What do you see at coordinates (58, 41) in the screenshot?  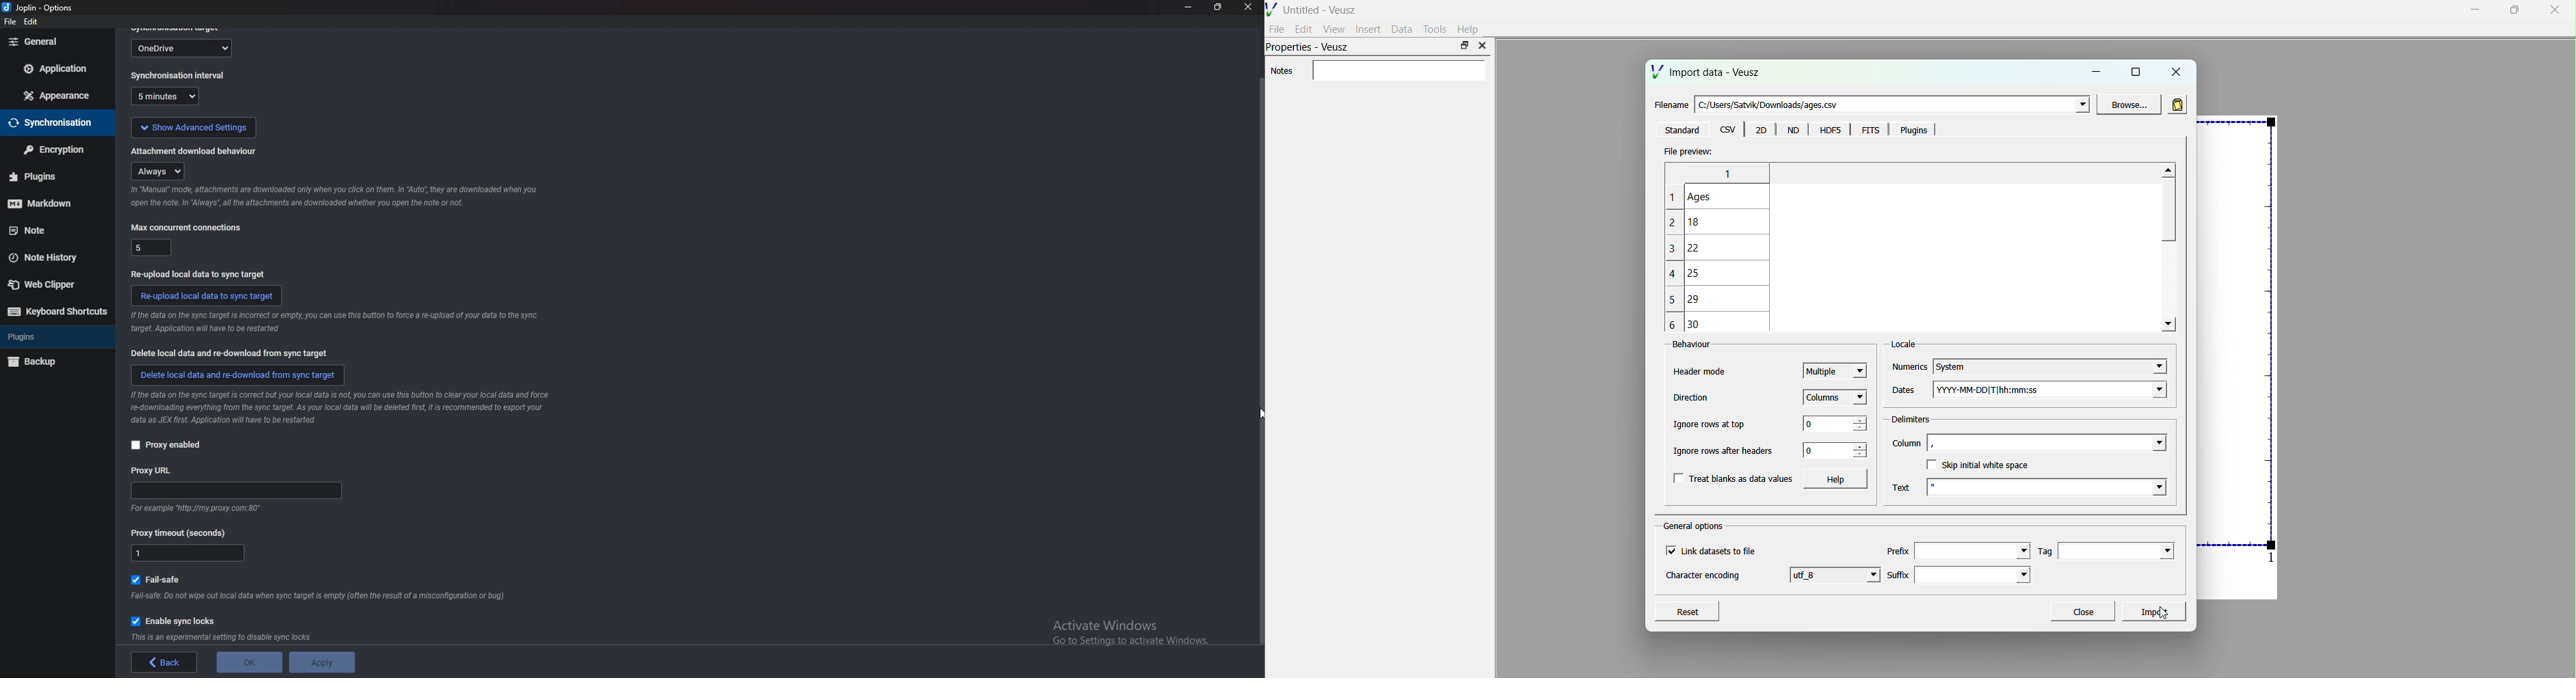 I see `general` at bounding box center [58, 41].